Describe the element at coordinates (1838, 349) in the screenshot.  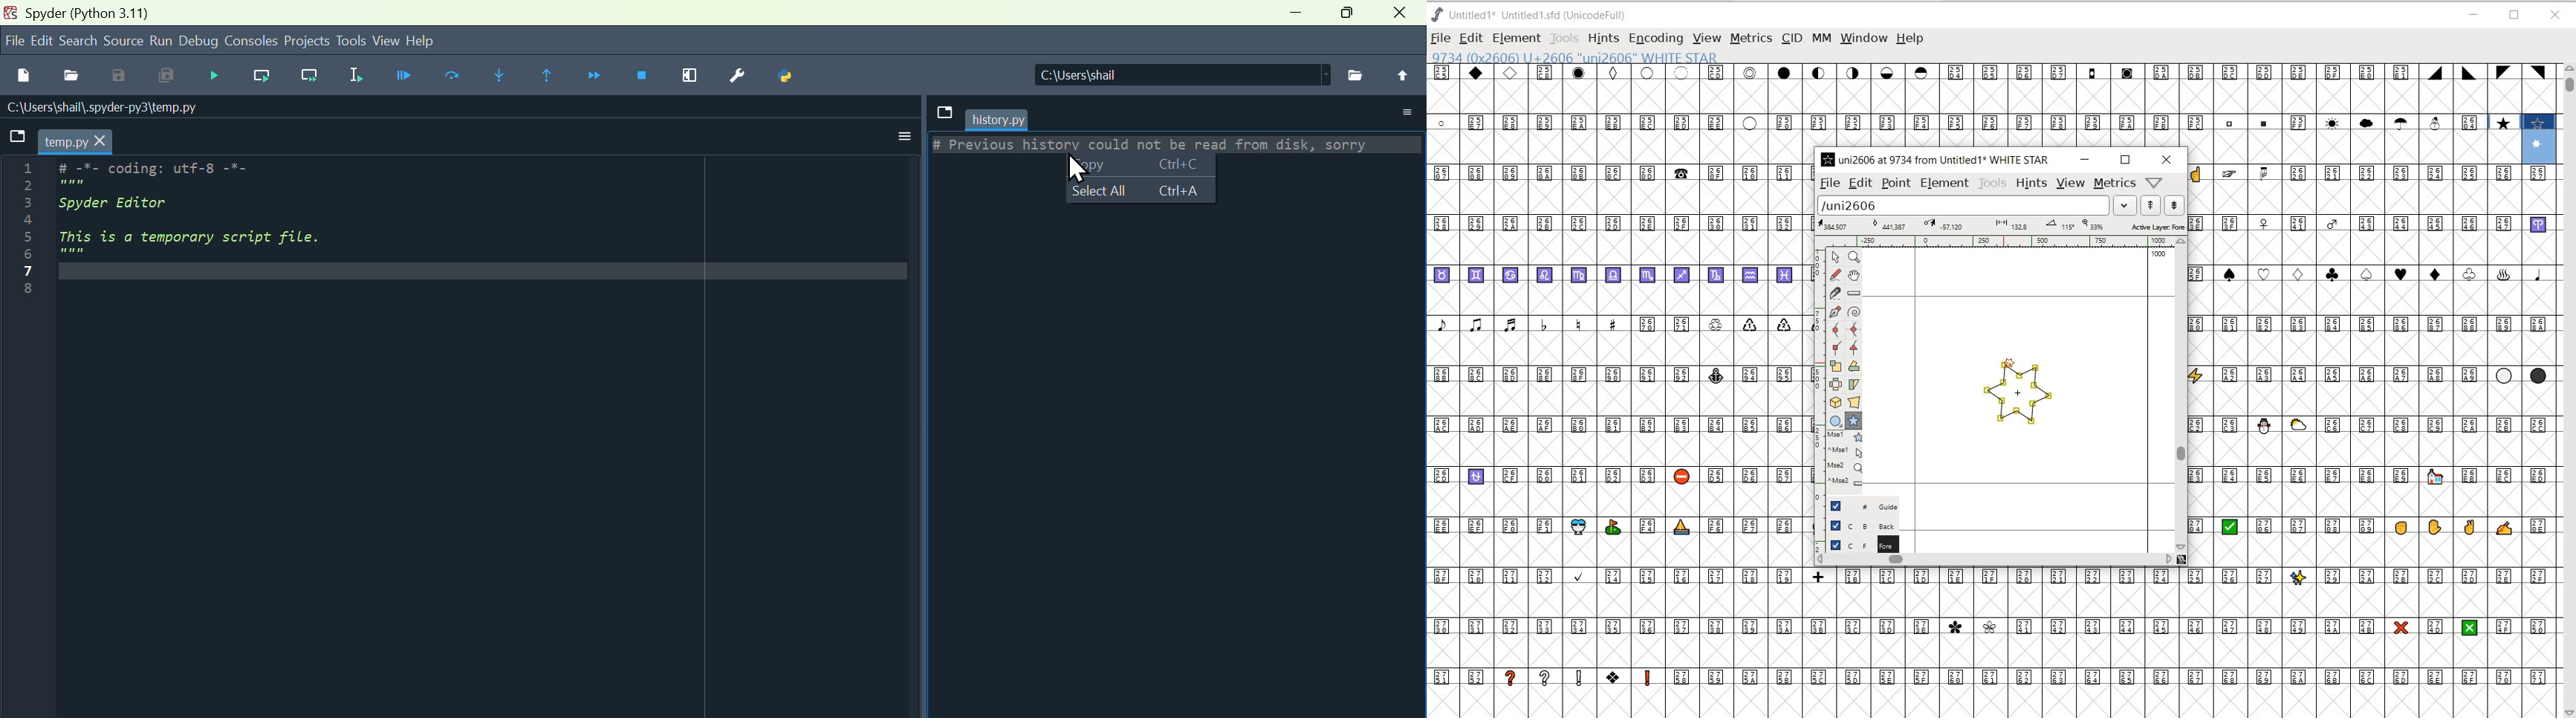
I see `ADD A CORNER POINT` at that location.